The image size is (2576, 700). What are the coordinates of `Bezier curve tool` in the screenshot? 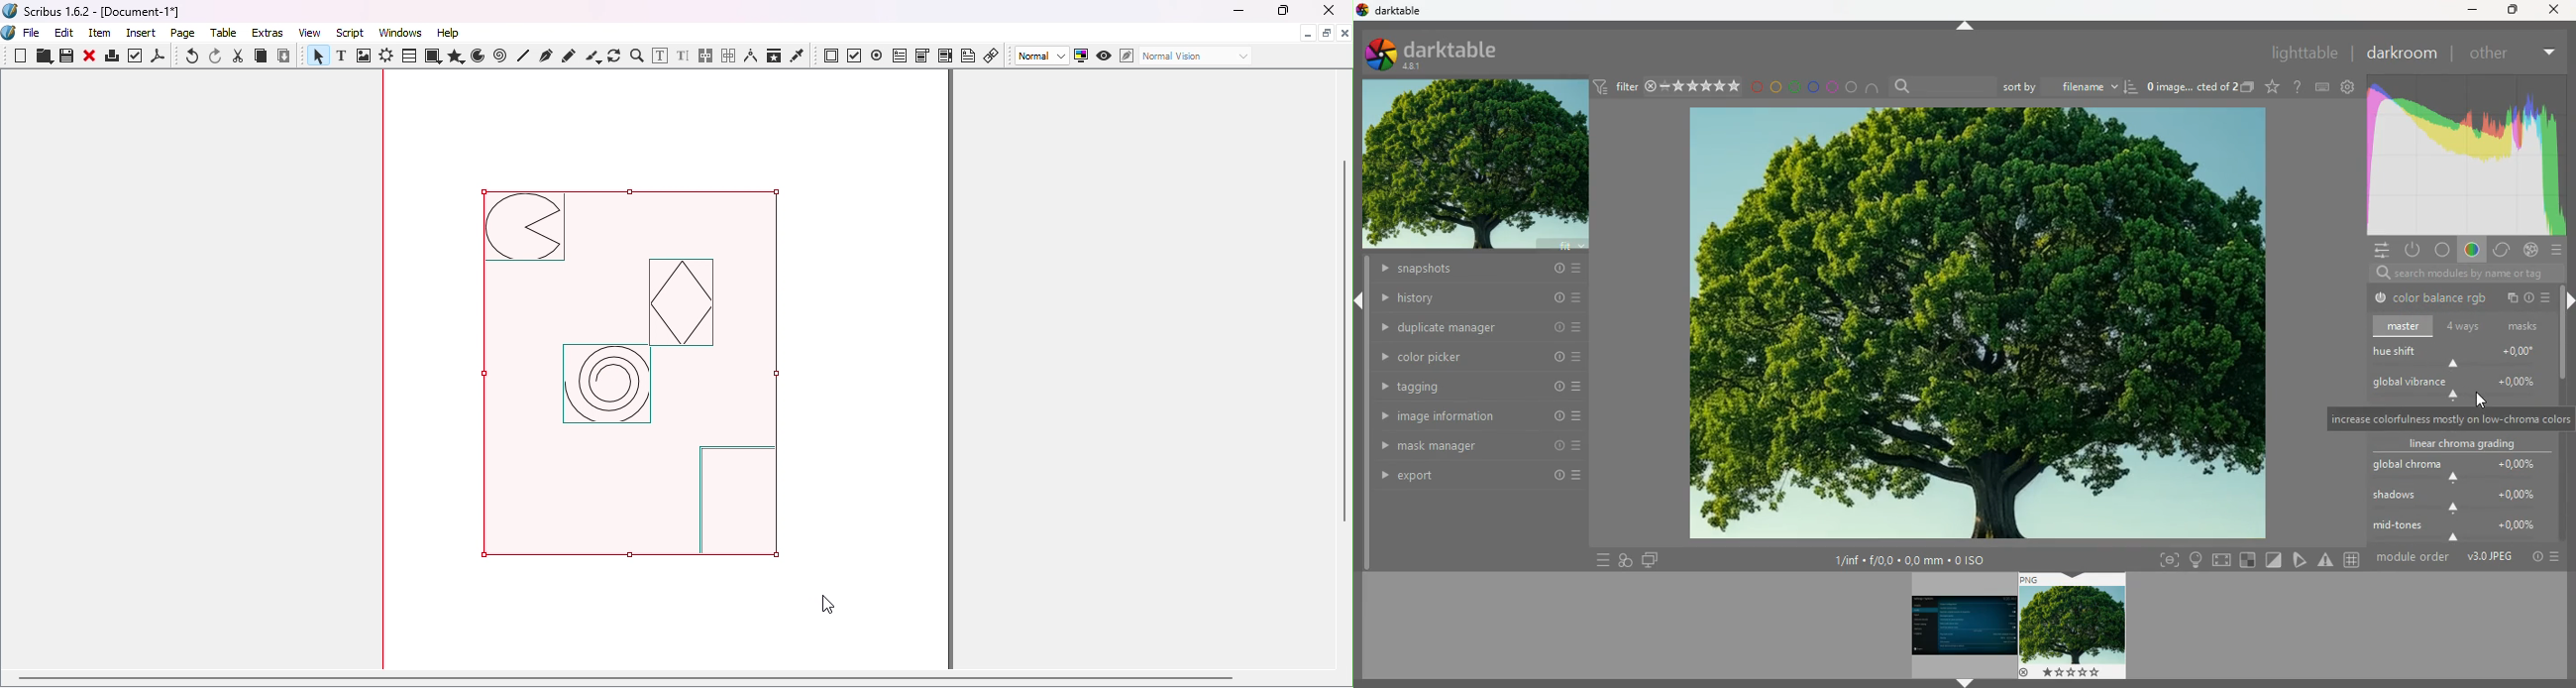 It's located at (545, 56).